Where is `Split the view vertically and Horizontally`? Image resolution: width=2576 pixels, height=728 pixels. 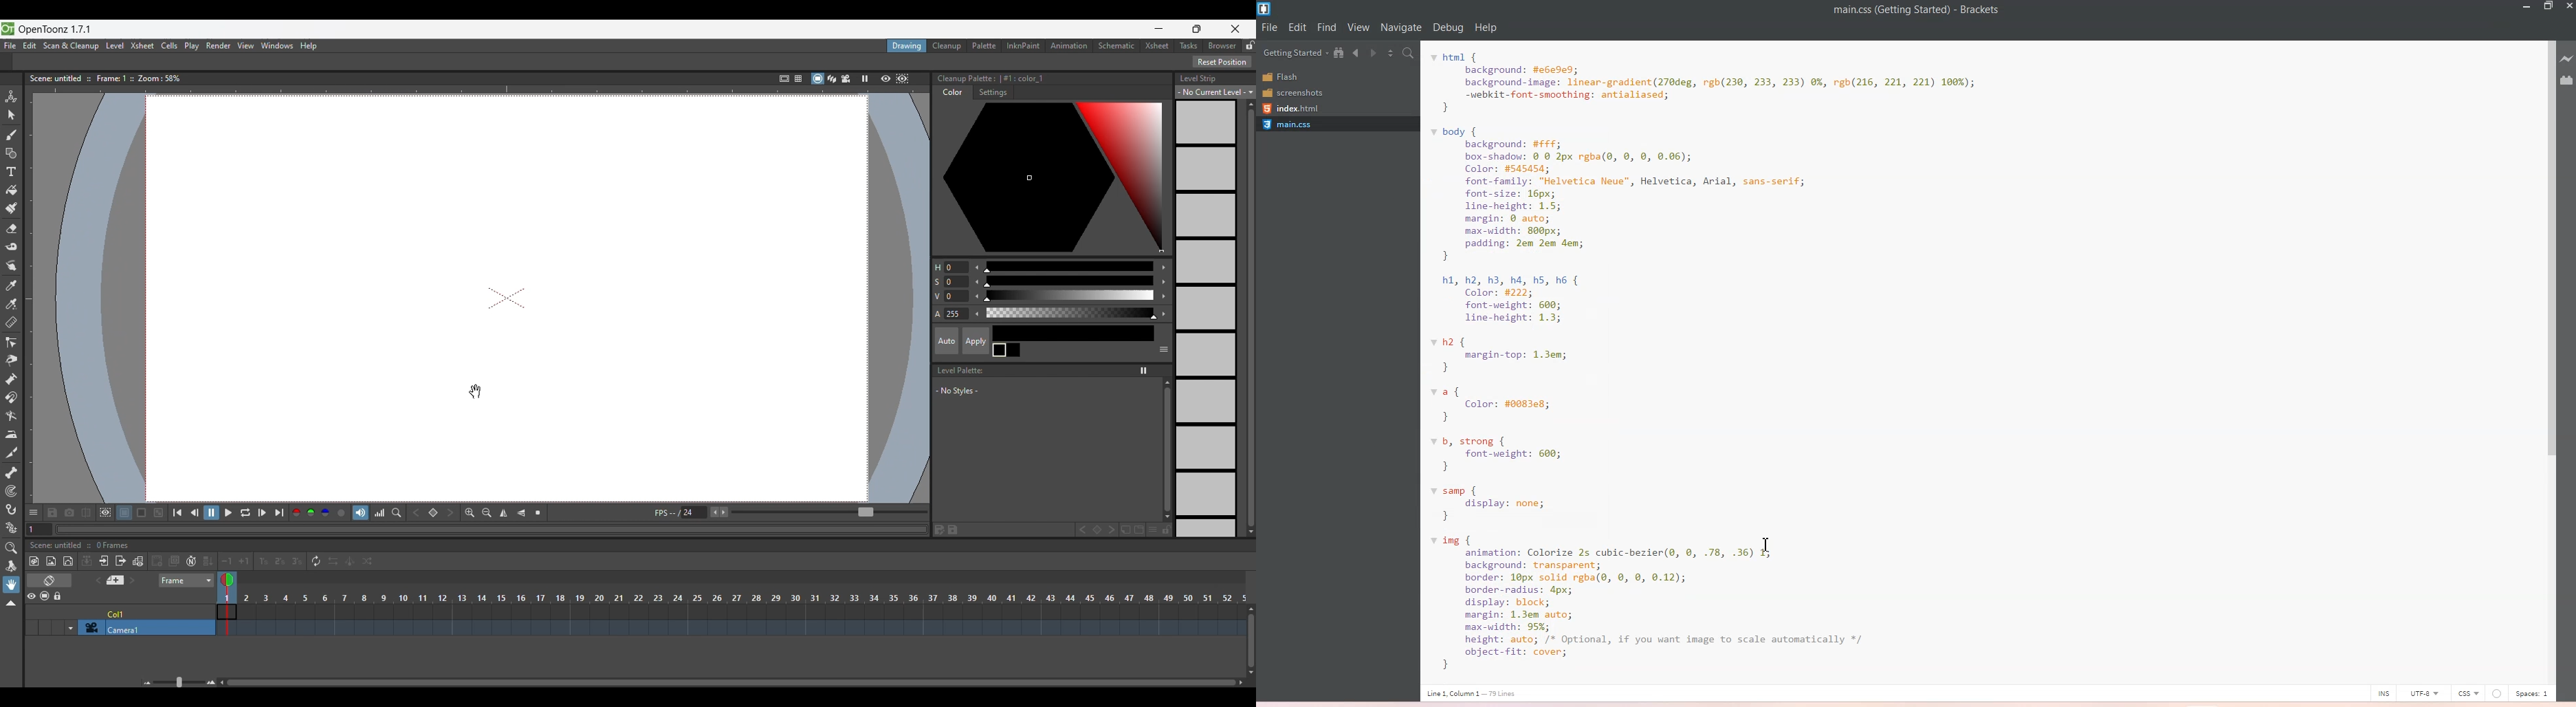 Split the view vertically and Horizontally is located at coordinates (1390, 53).